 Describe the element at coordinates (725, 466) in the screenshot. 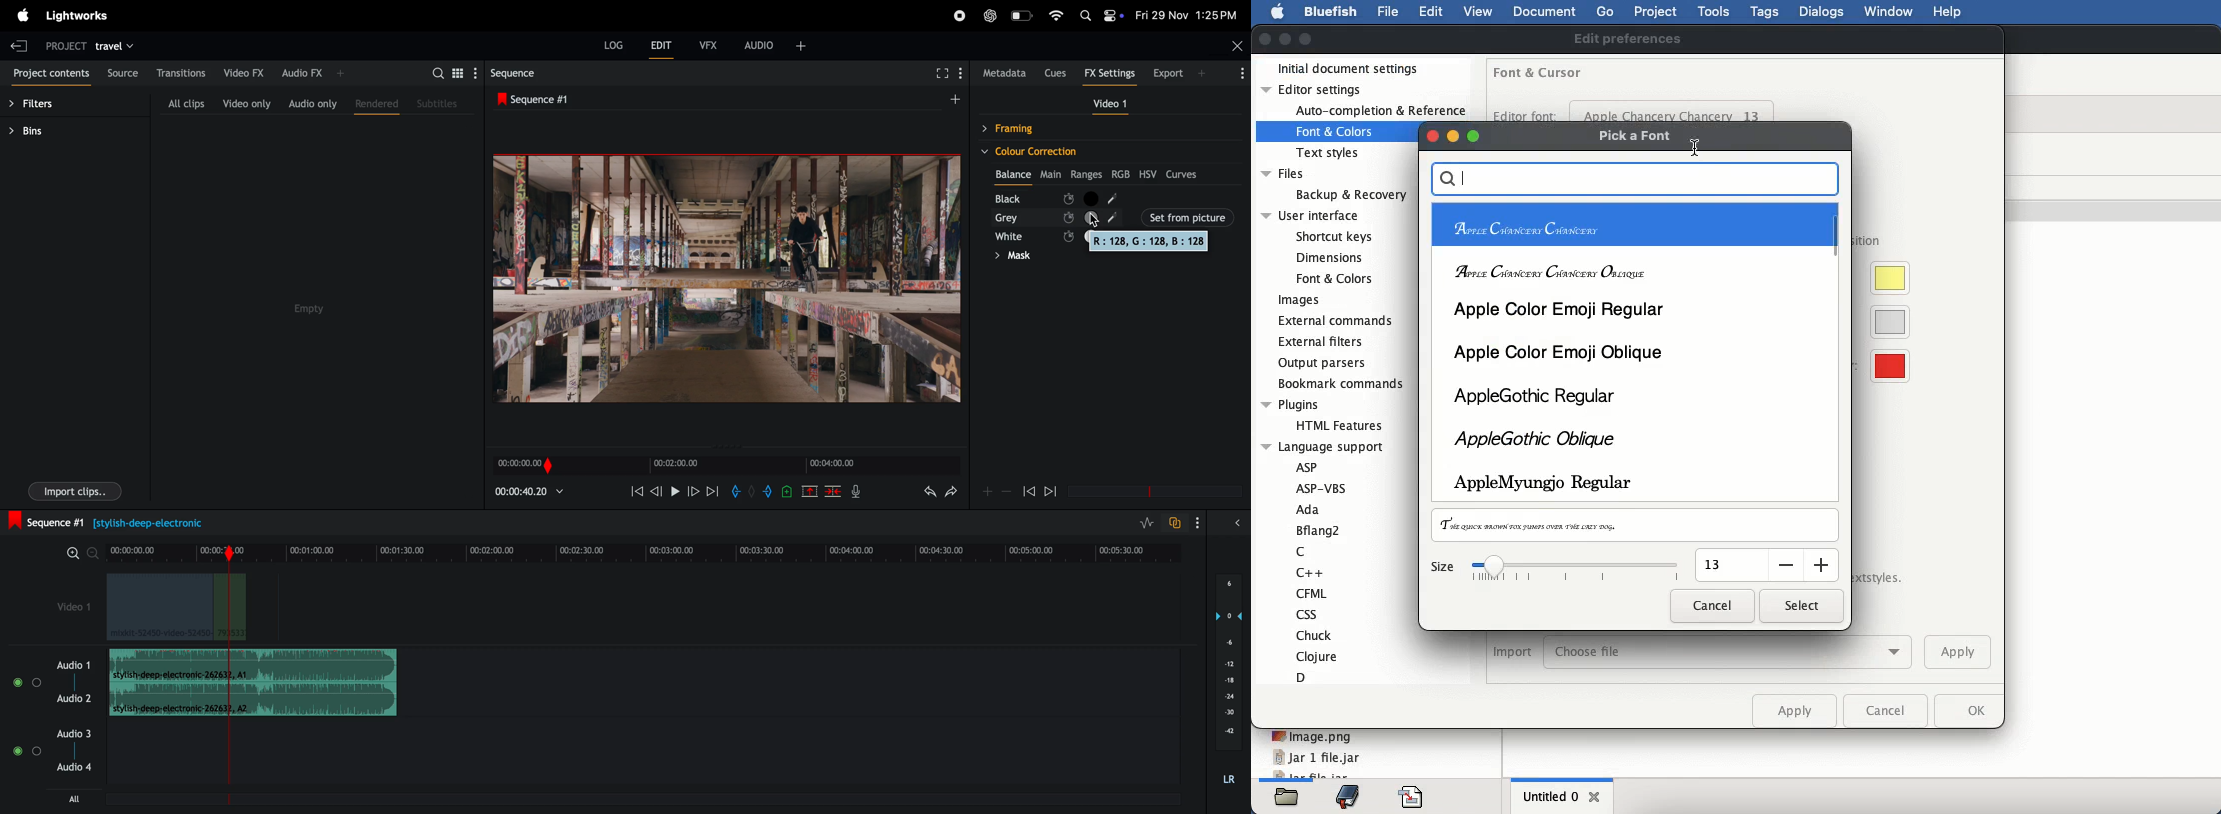

I see `time frame` at that location.